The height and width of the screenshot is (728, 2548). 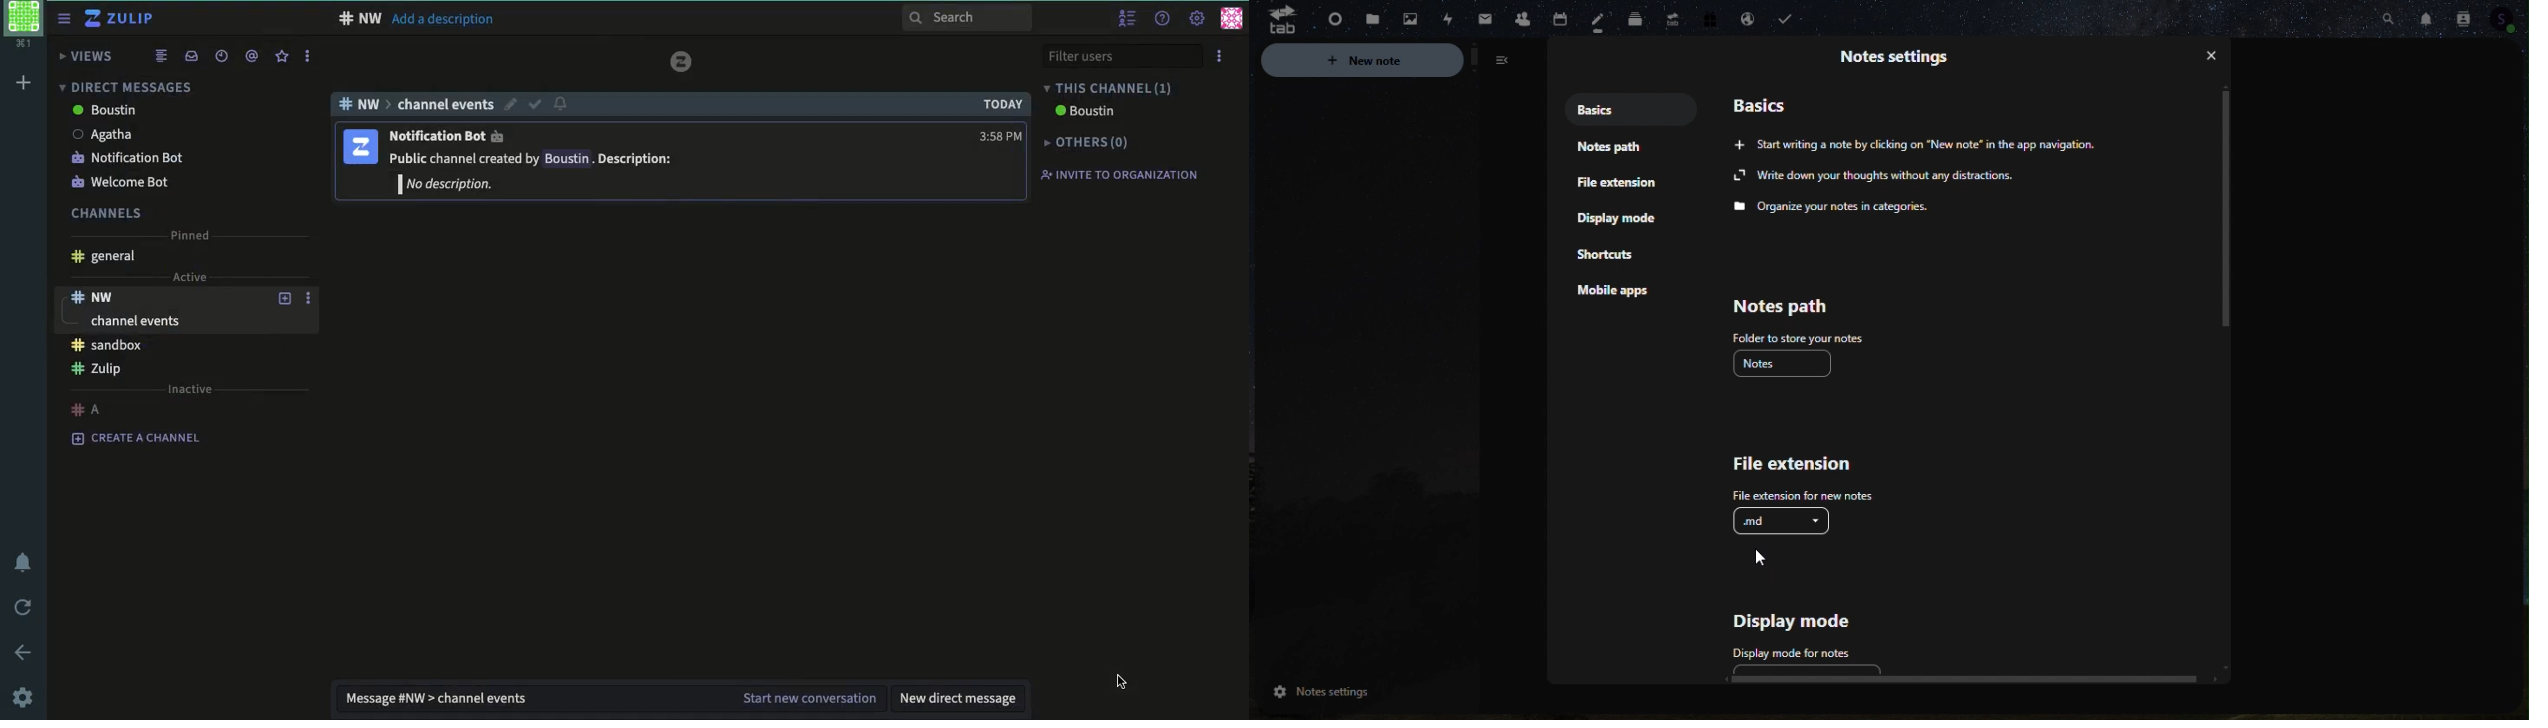 What do you see at coordinates (250, 56) in the screenshot?
I see `mention` at bounding box center [250, 56].